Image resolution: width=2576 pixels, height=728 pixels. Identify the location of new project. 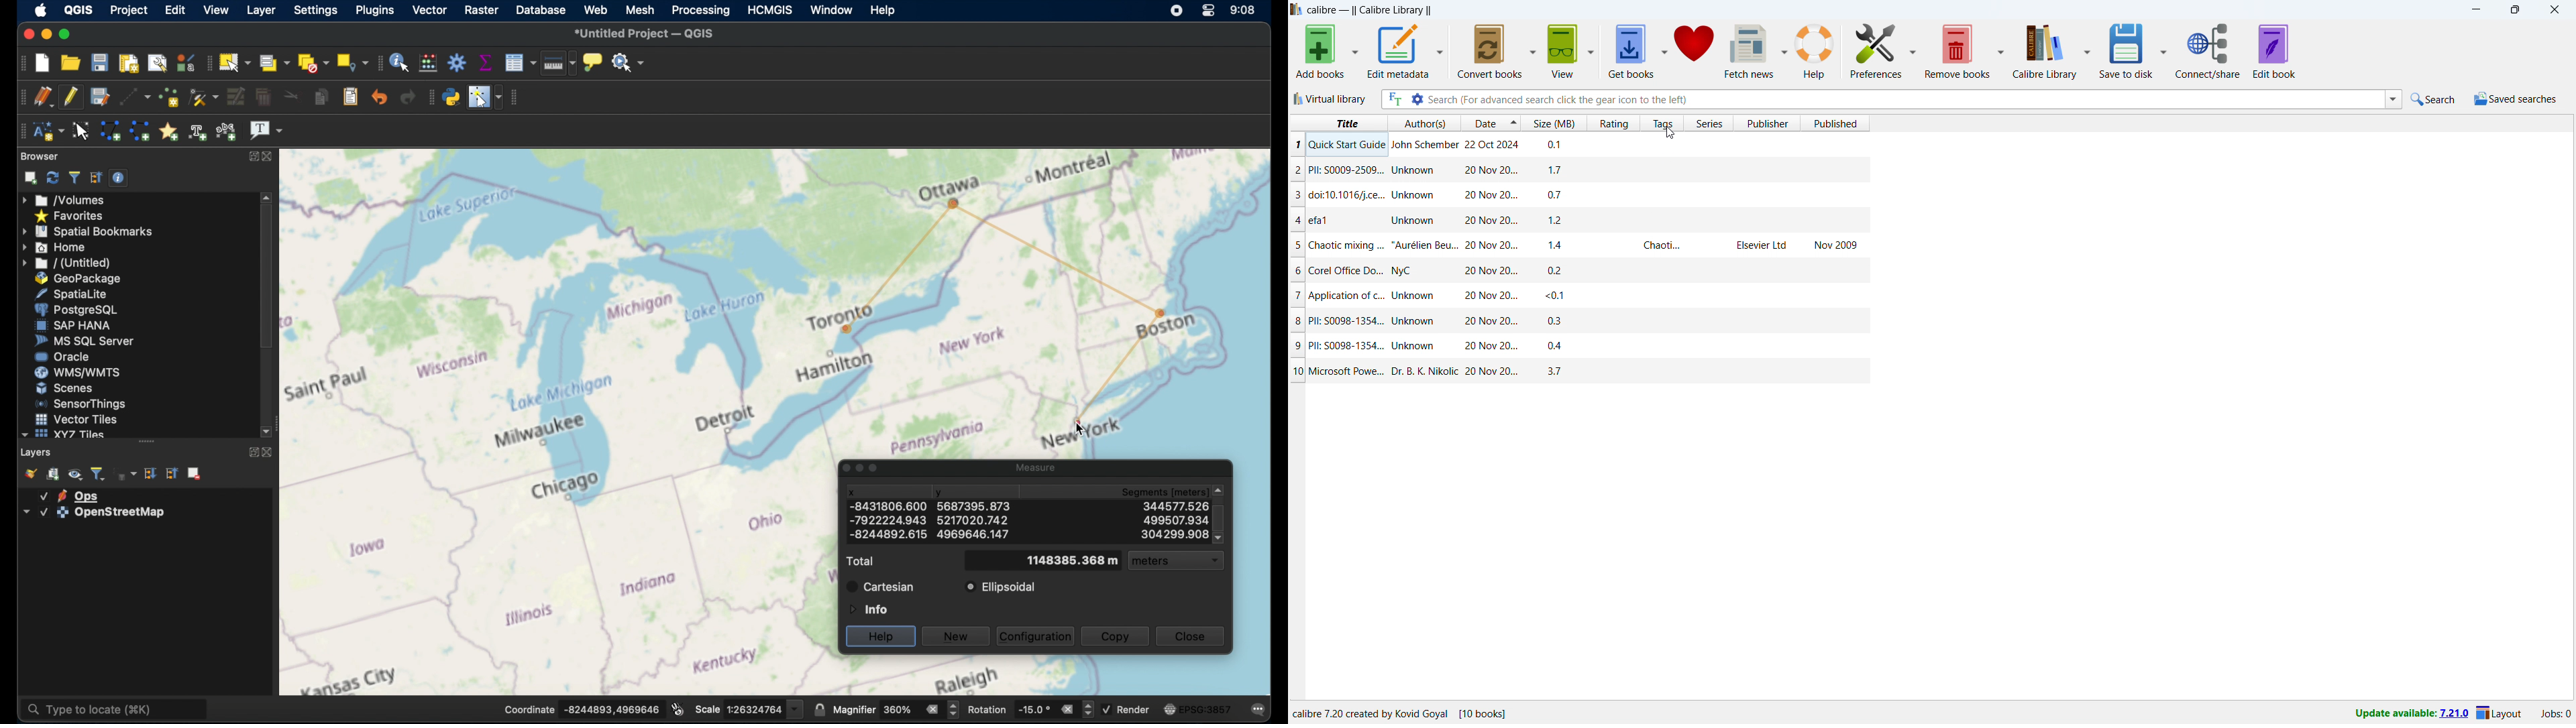
(44, 62).